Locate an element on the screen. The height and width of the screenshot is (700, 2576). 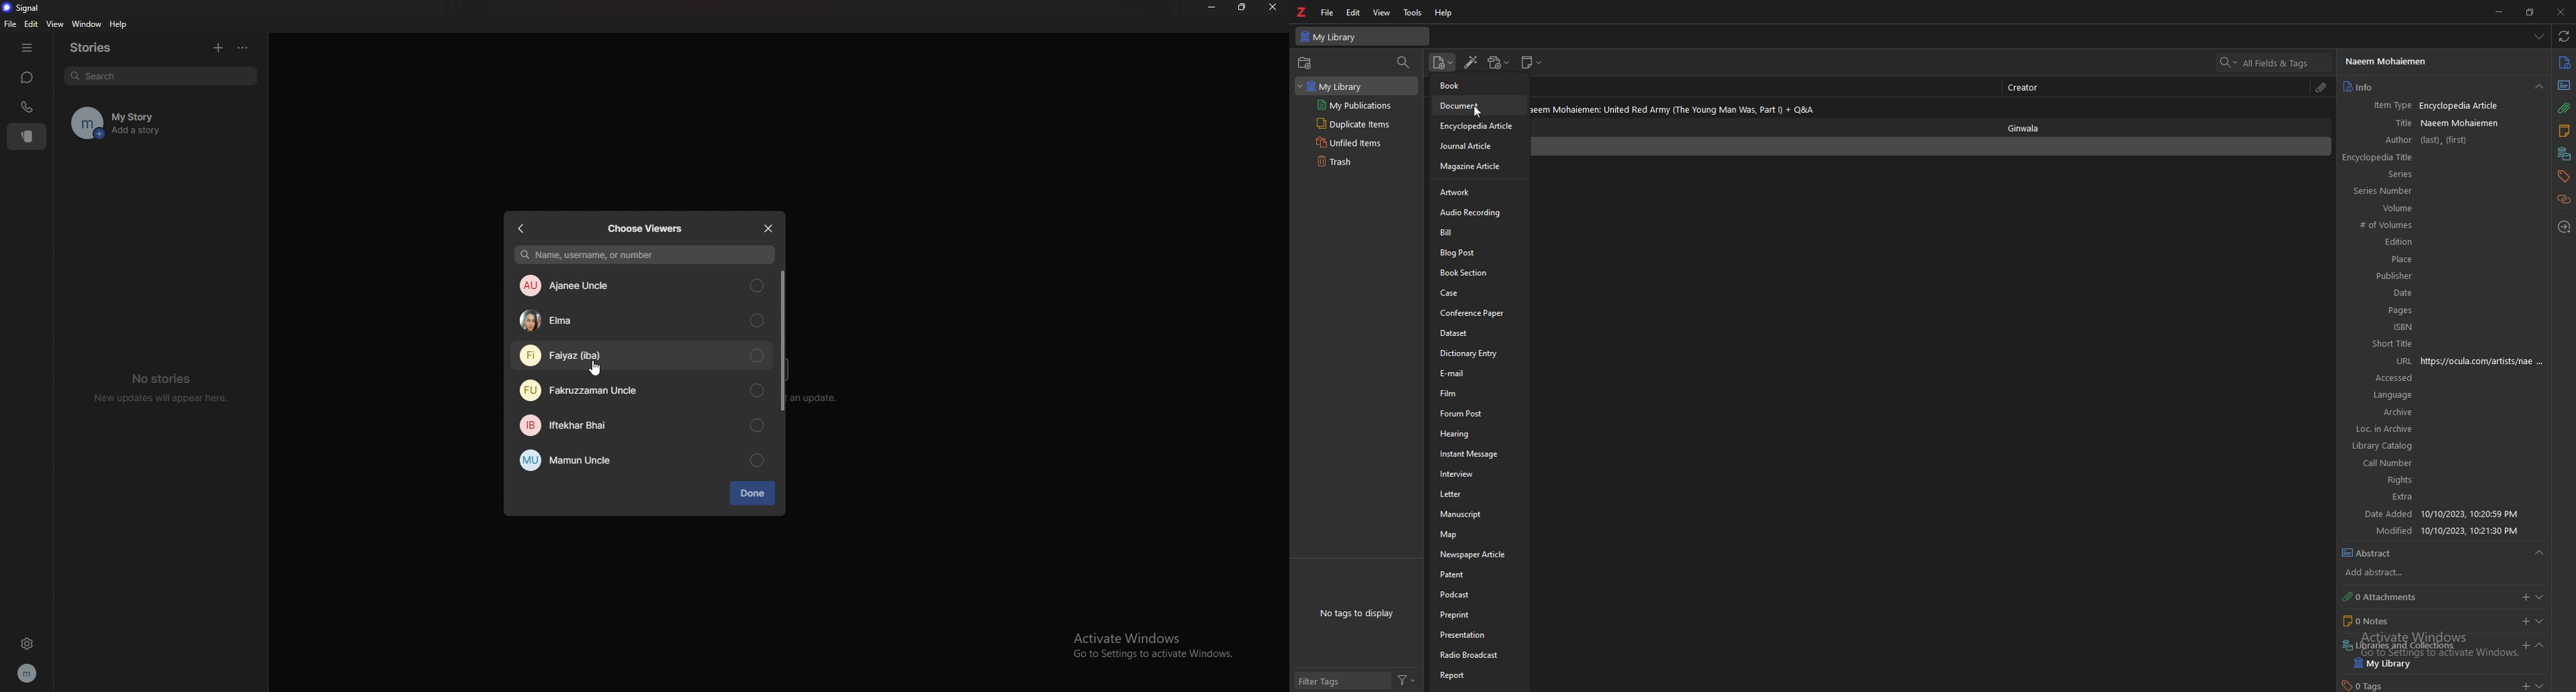
podcast is located at coordinates (1477, 595).